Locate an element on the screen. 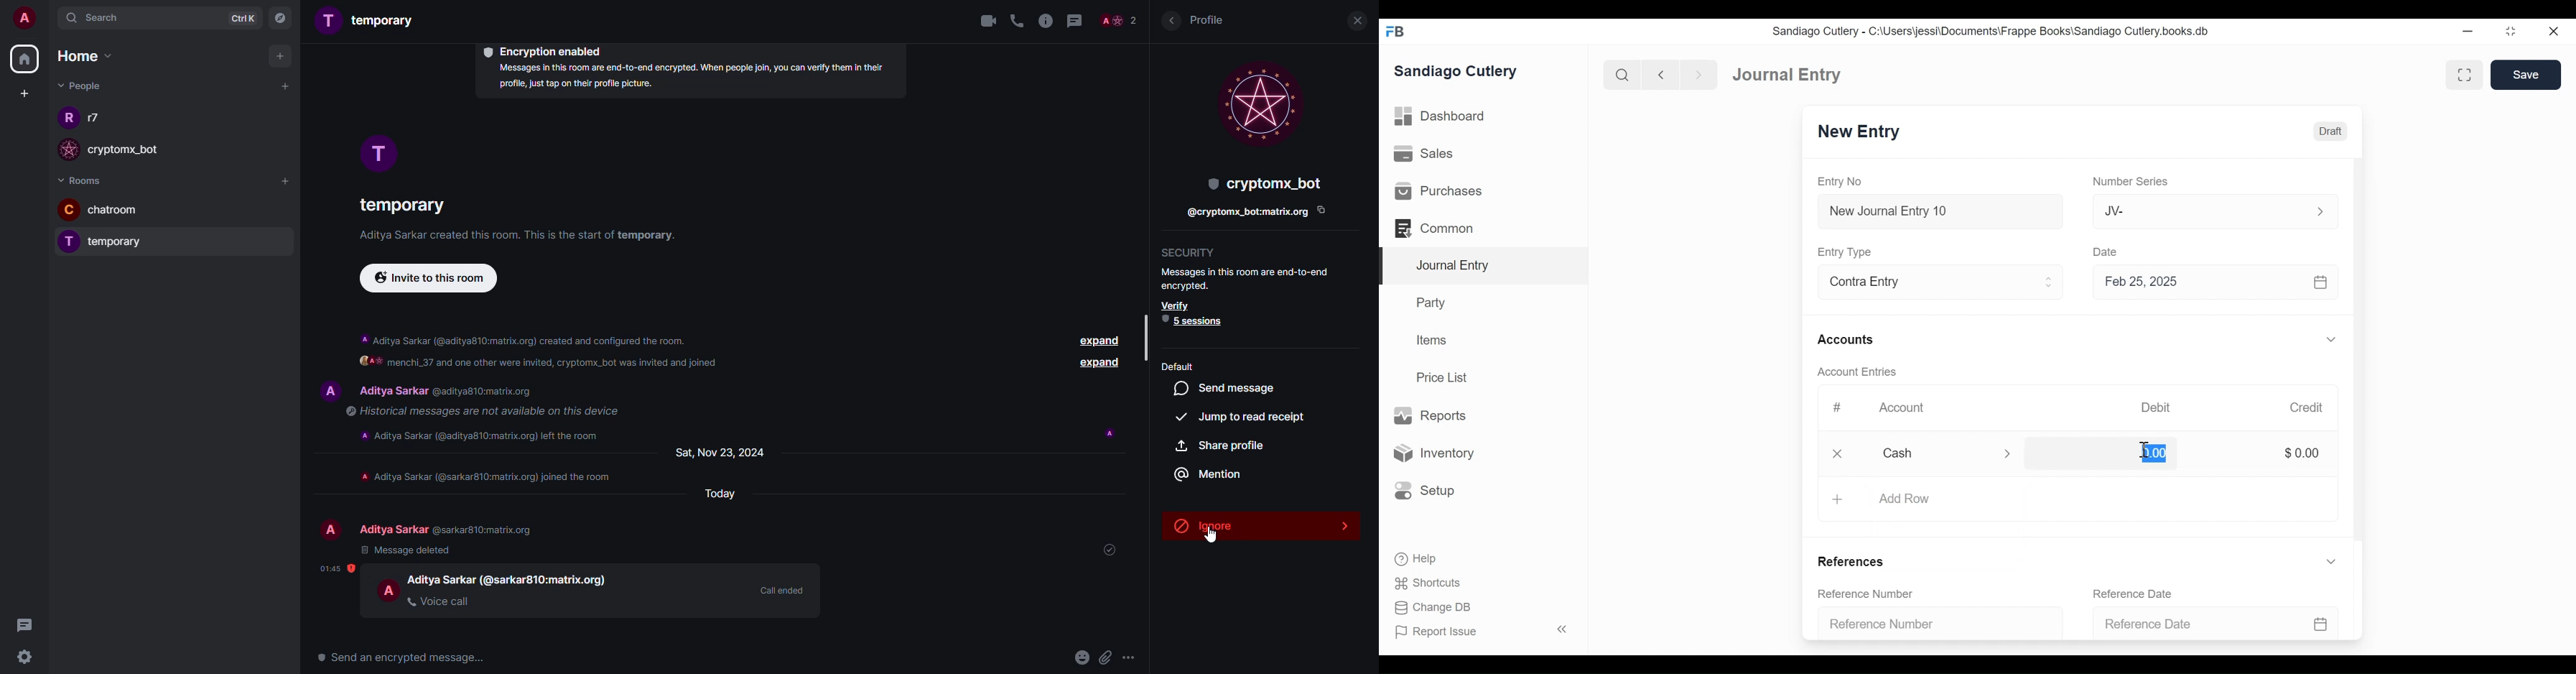 The width and height of the screenshot is (2576, 700). room is located at coordinates (129, 244).